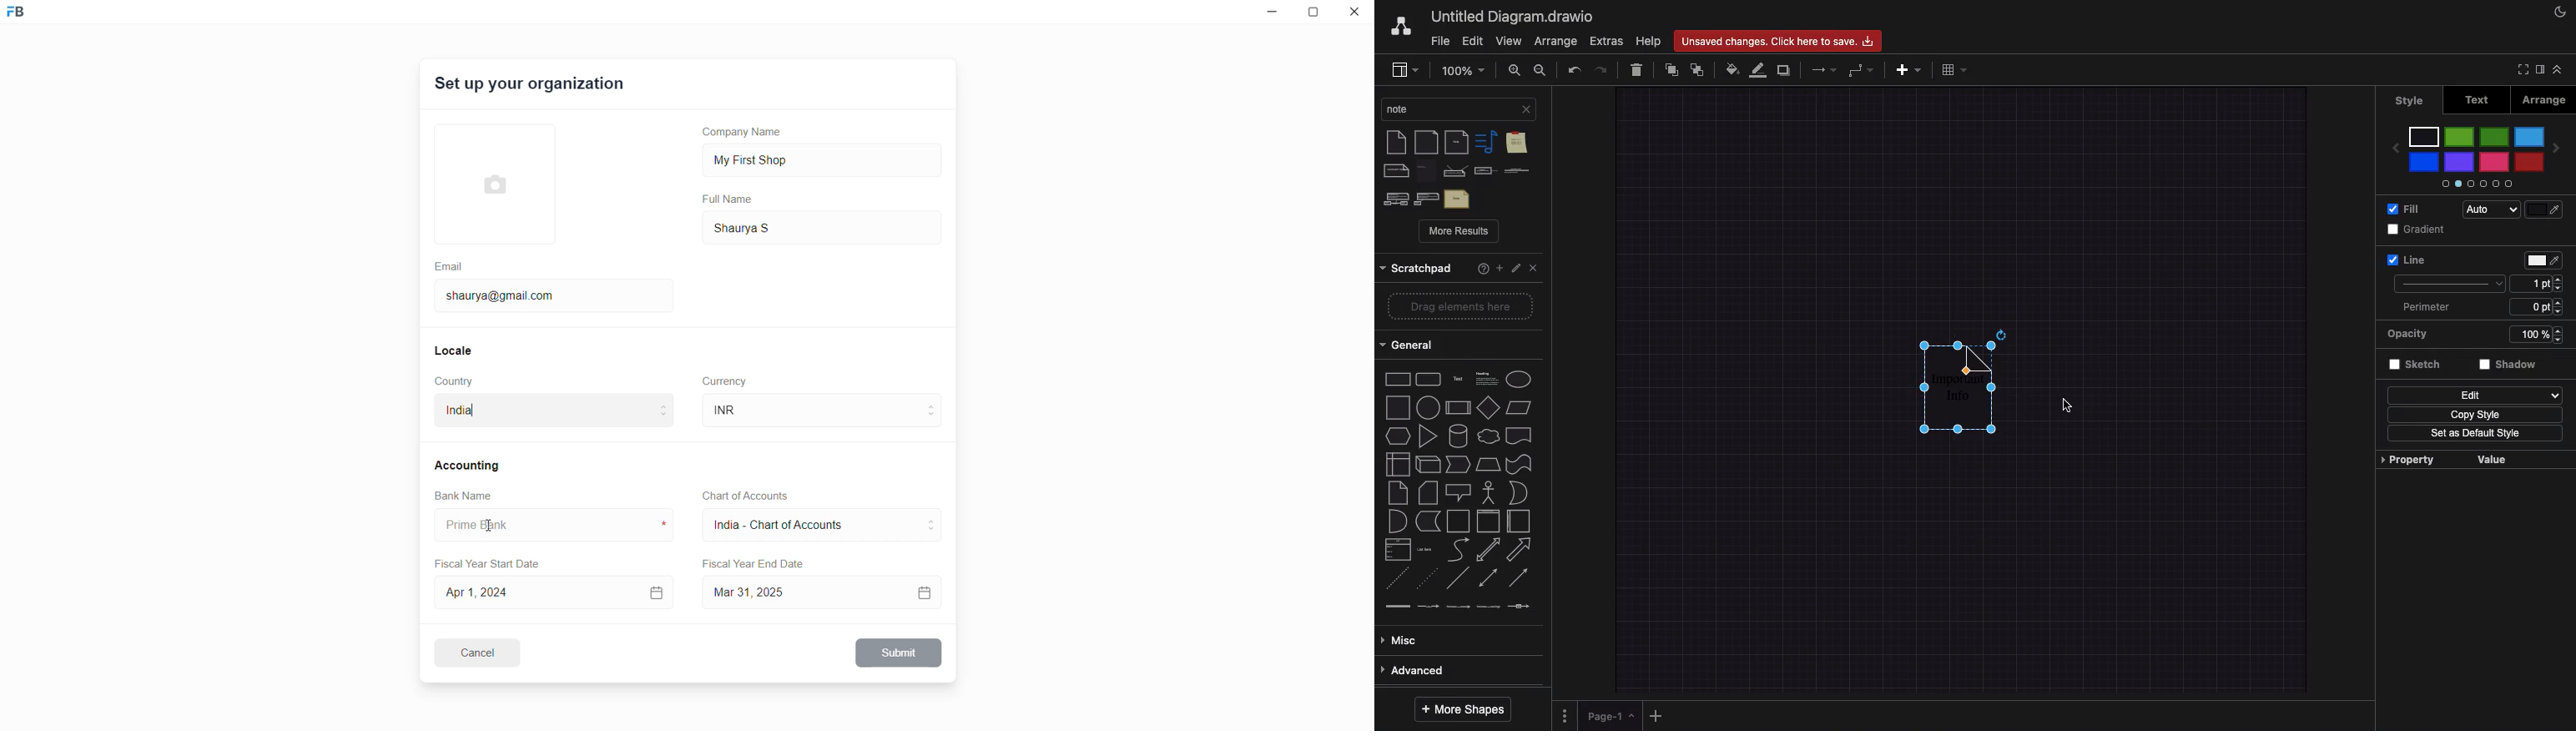  Describe the element at coordinates (1269, 15) in the screenshot. I see `minimize` at that location.